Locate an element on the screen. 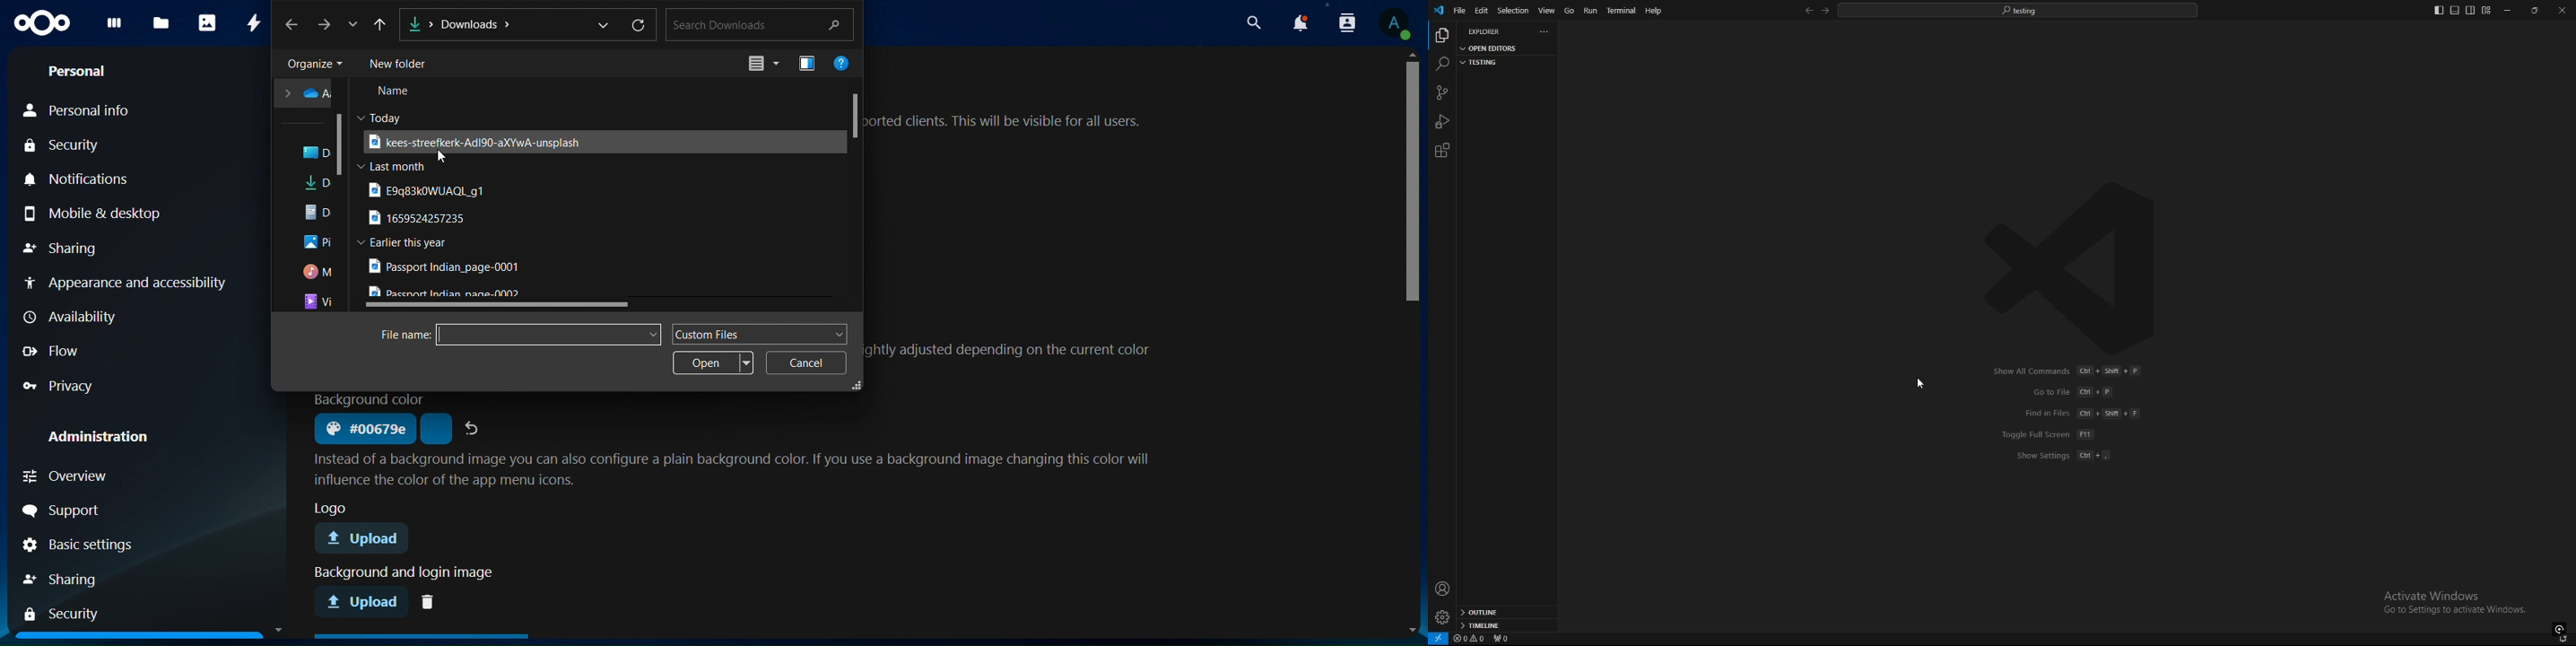 The image size is (2576, 672). organize is located at coordinates (313, 64).